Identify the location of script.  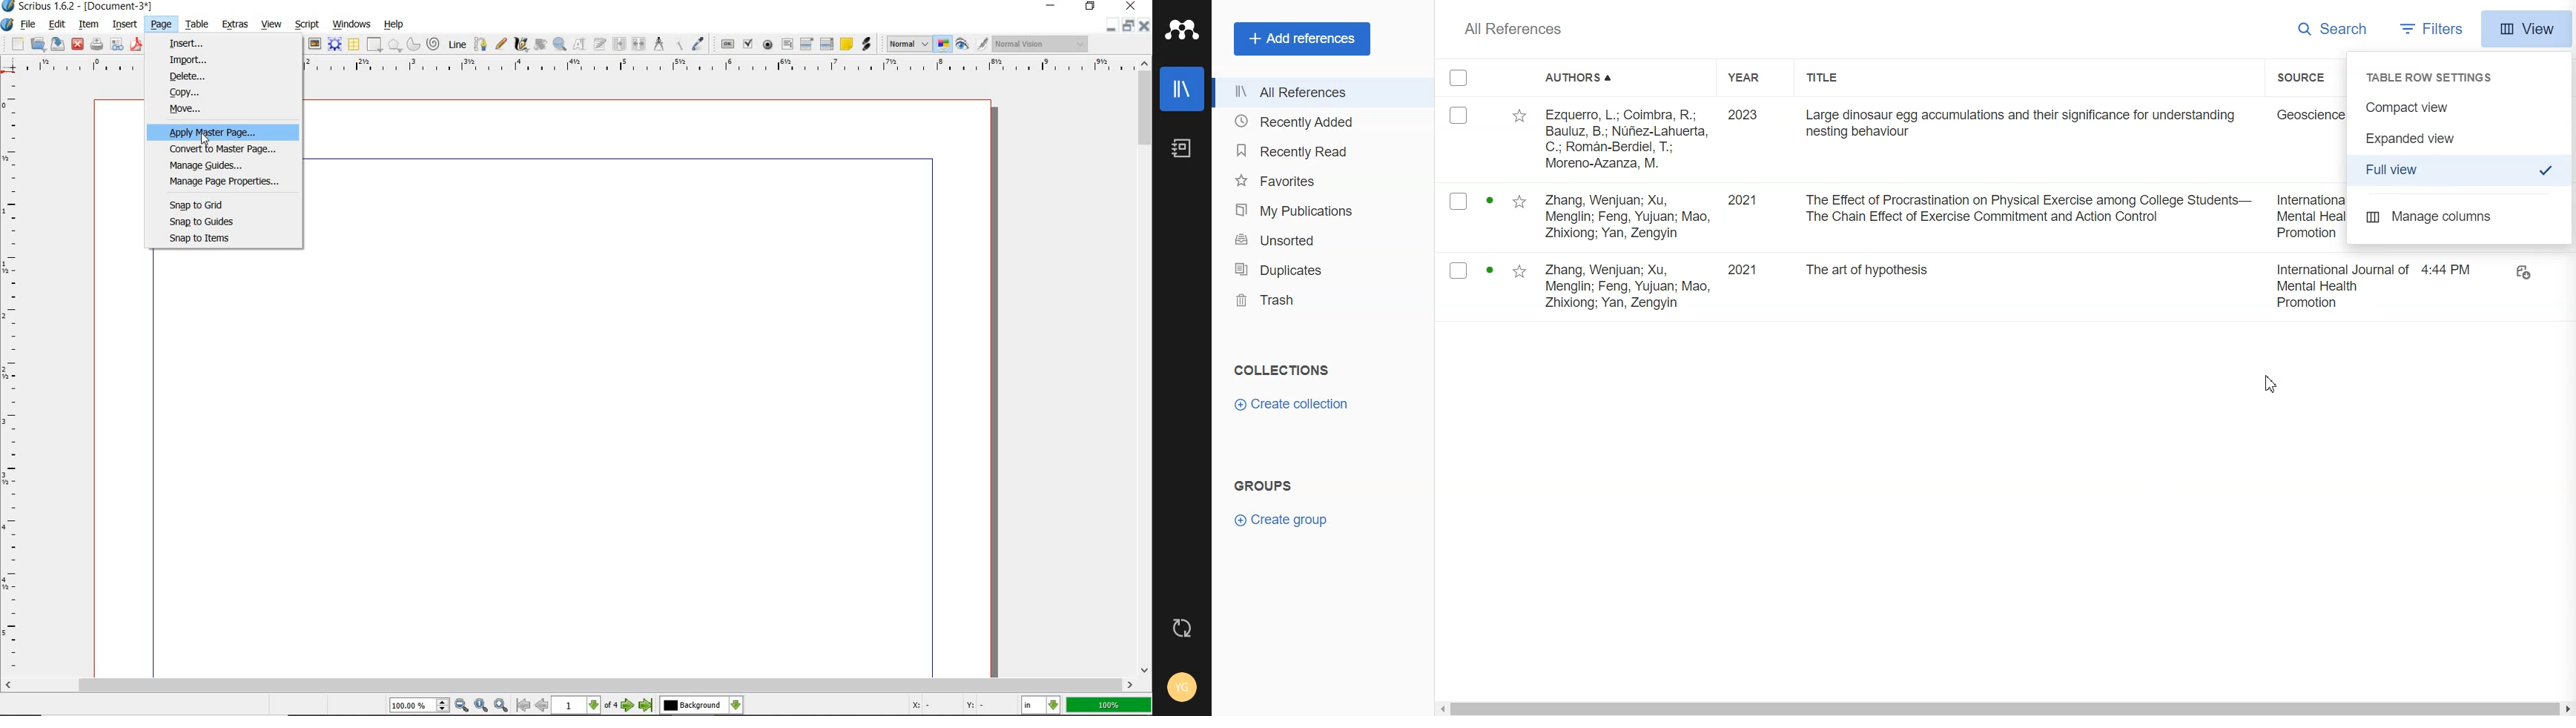
(308, 25).